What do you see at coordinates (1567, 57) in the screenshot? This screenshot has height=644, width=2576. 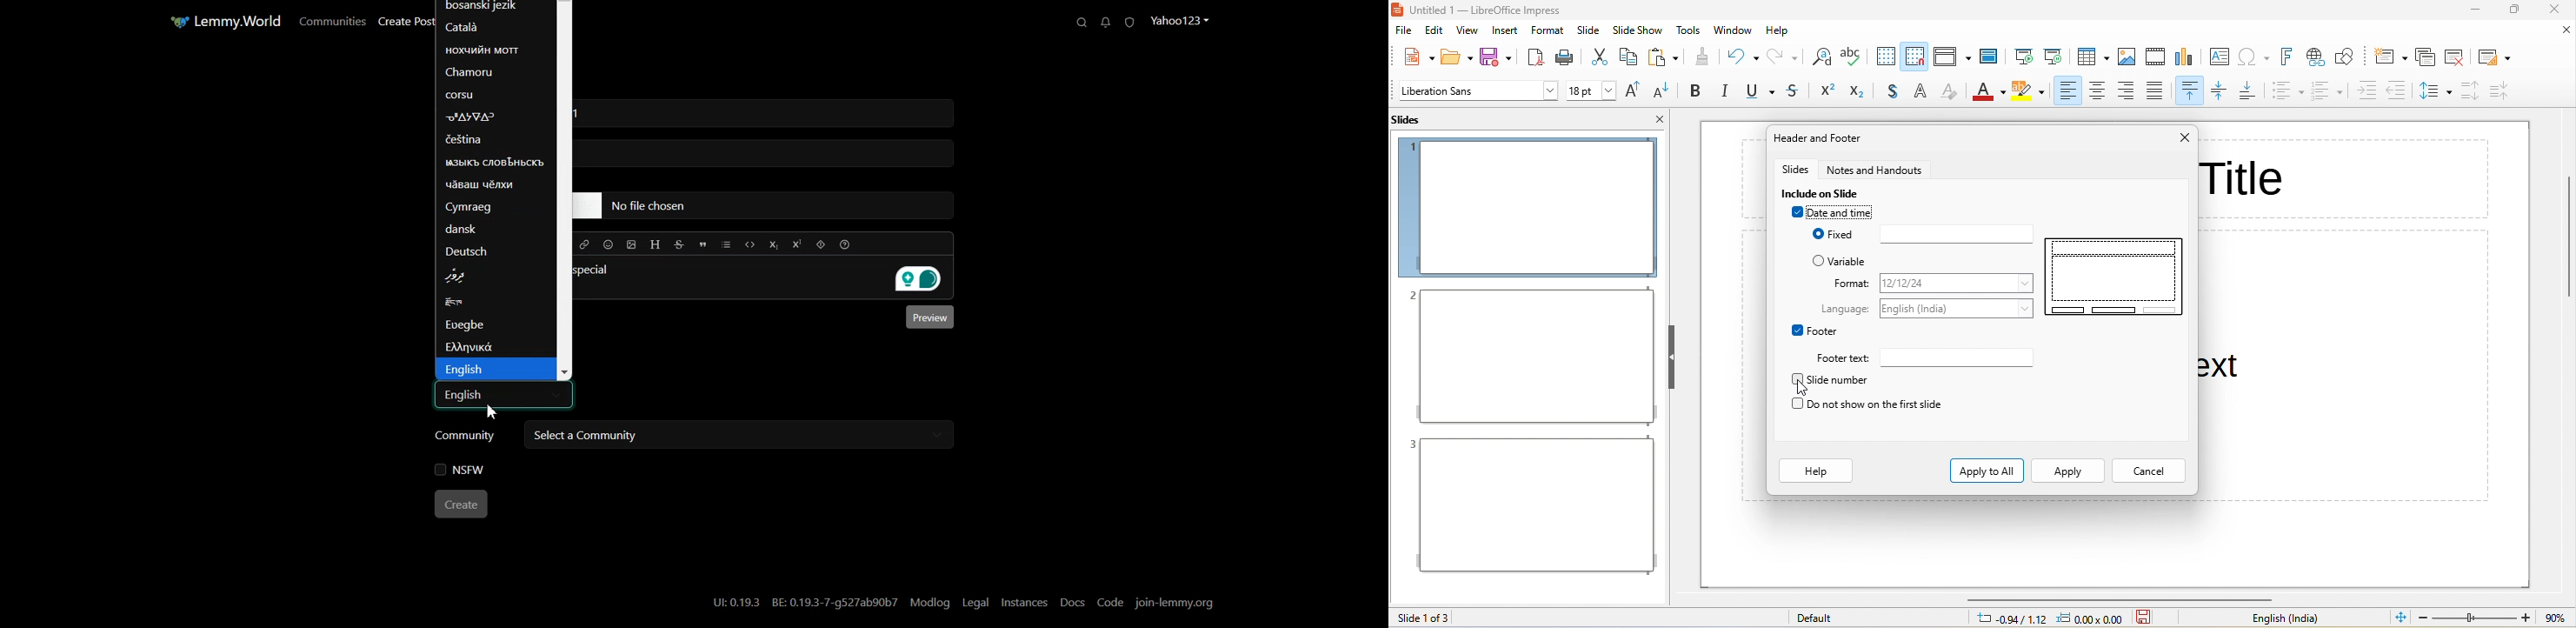 I see `print` at bounding box center [1567, 57].